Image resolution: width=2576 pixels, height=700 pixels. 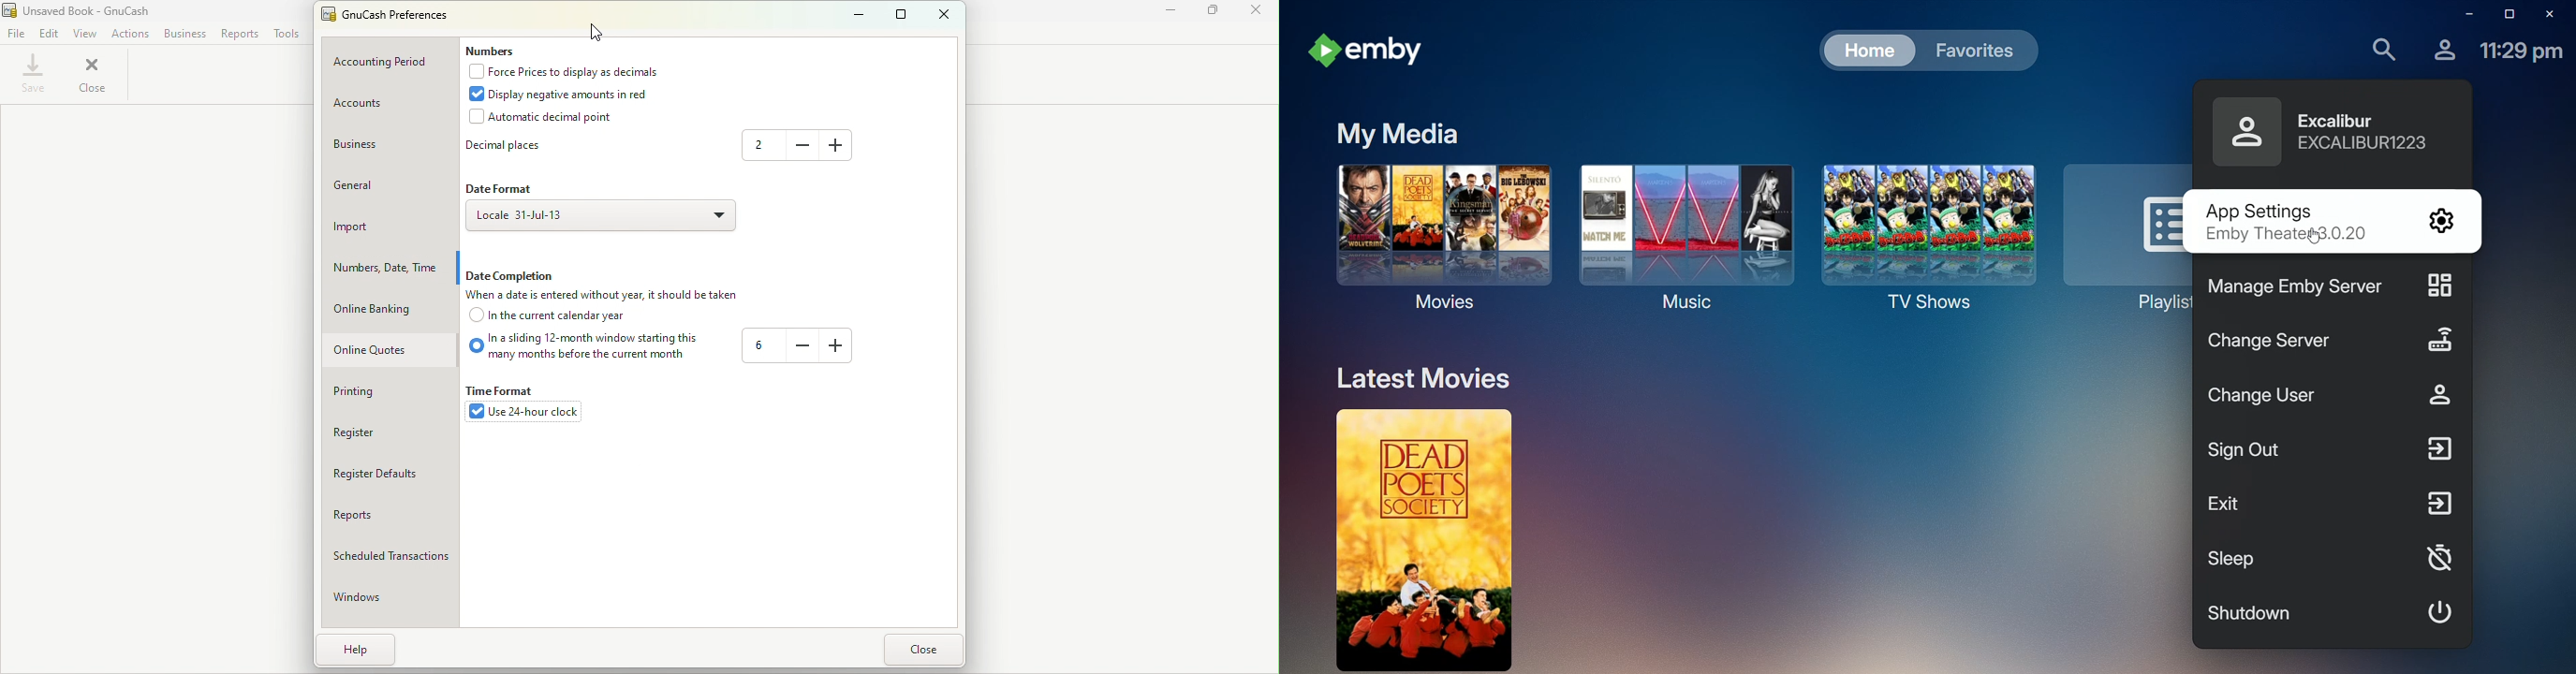 I want to click on Locale 31-Jul-13, so click(x=601, y=216).